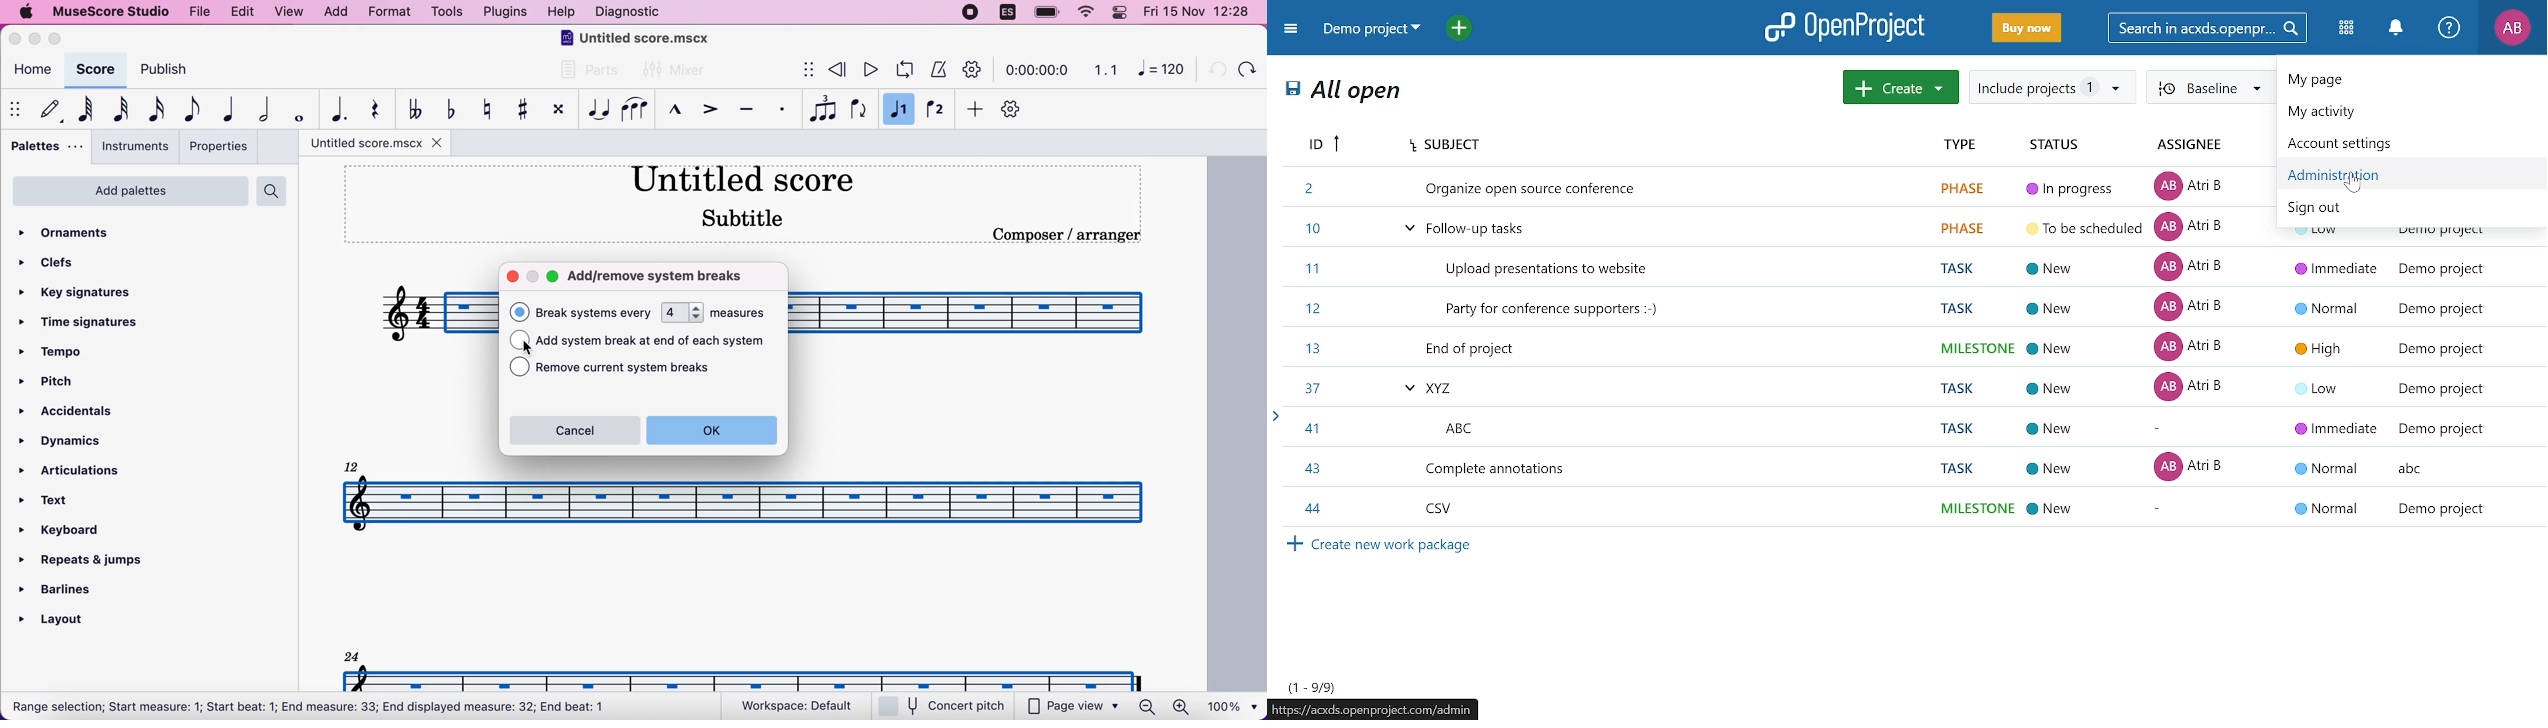 The height and width of the screenshot is (728, 2548). Describe the element at coordinates (1009, 15) in the screenshot. I see `language` at that location.